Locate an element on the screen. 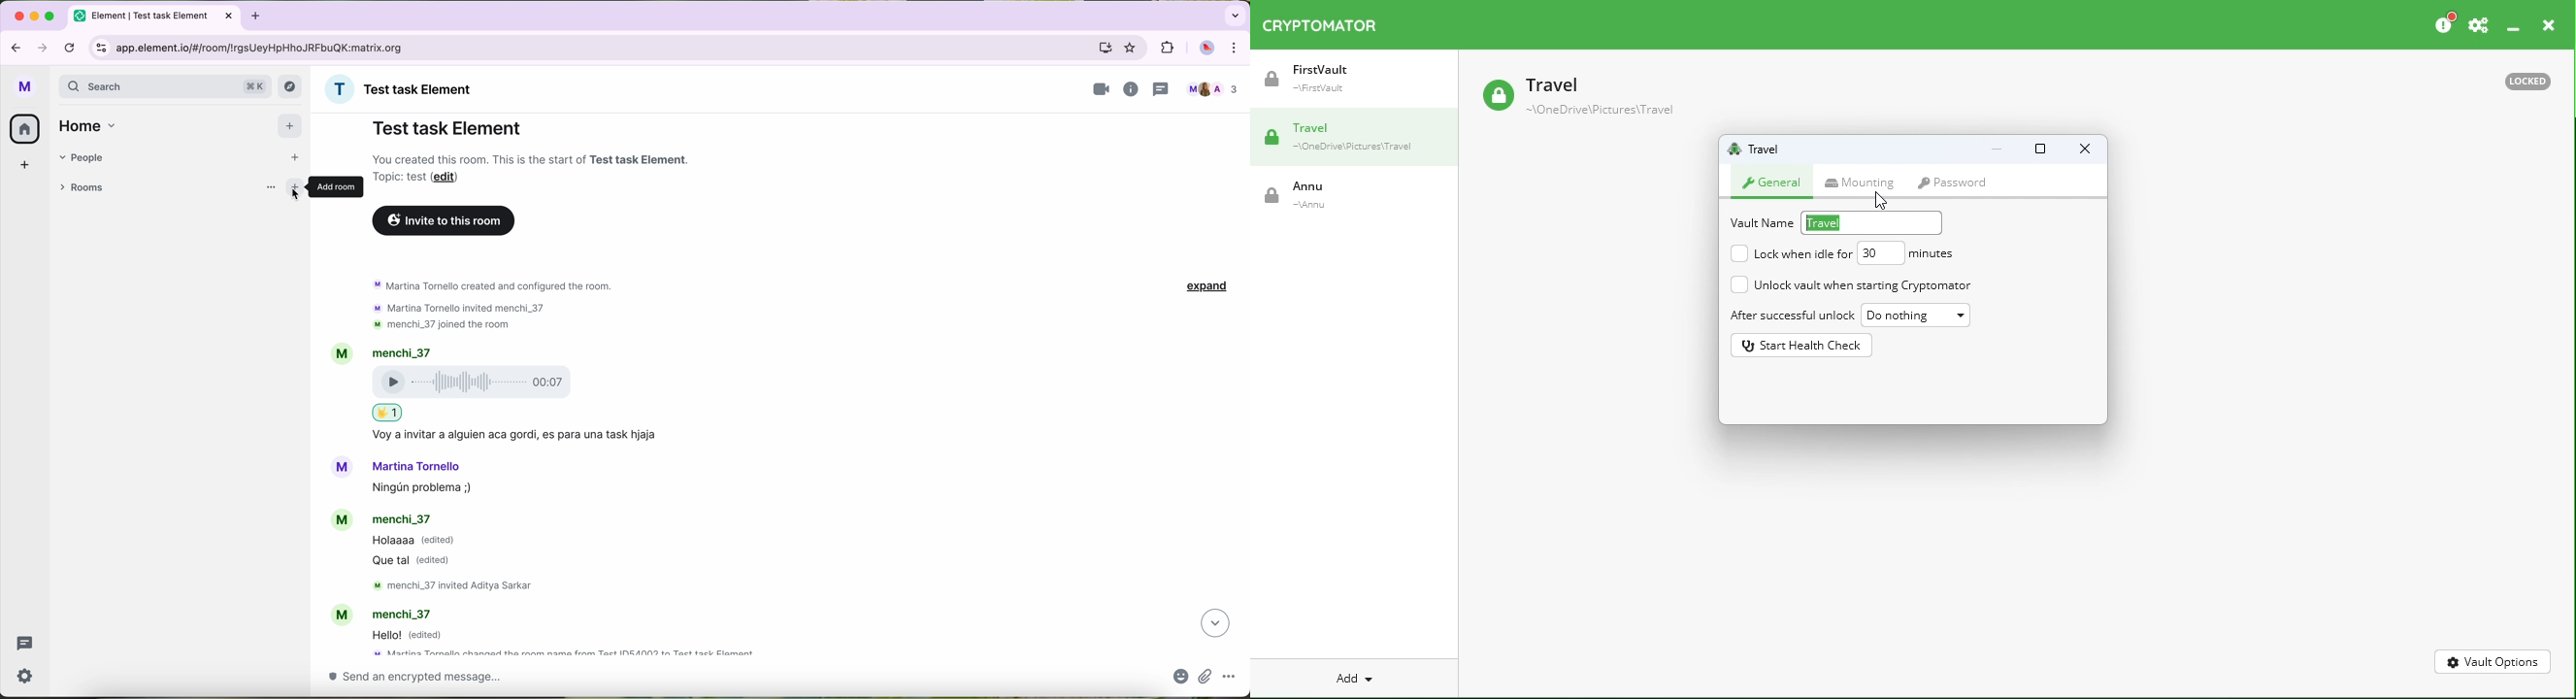  add button is located at coordinates (290, 125).